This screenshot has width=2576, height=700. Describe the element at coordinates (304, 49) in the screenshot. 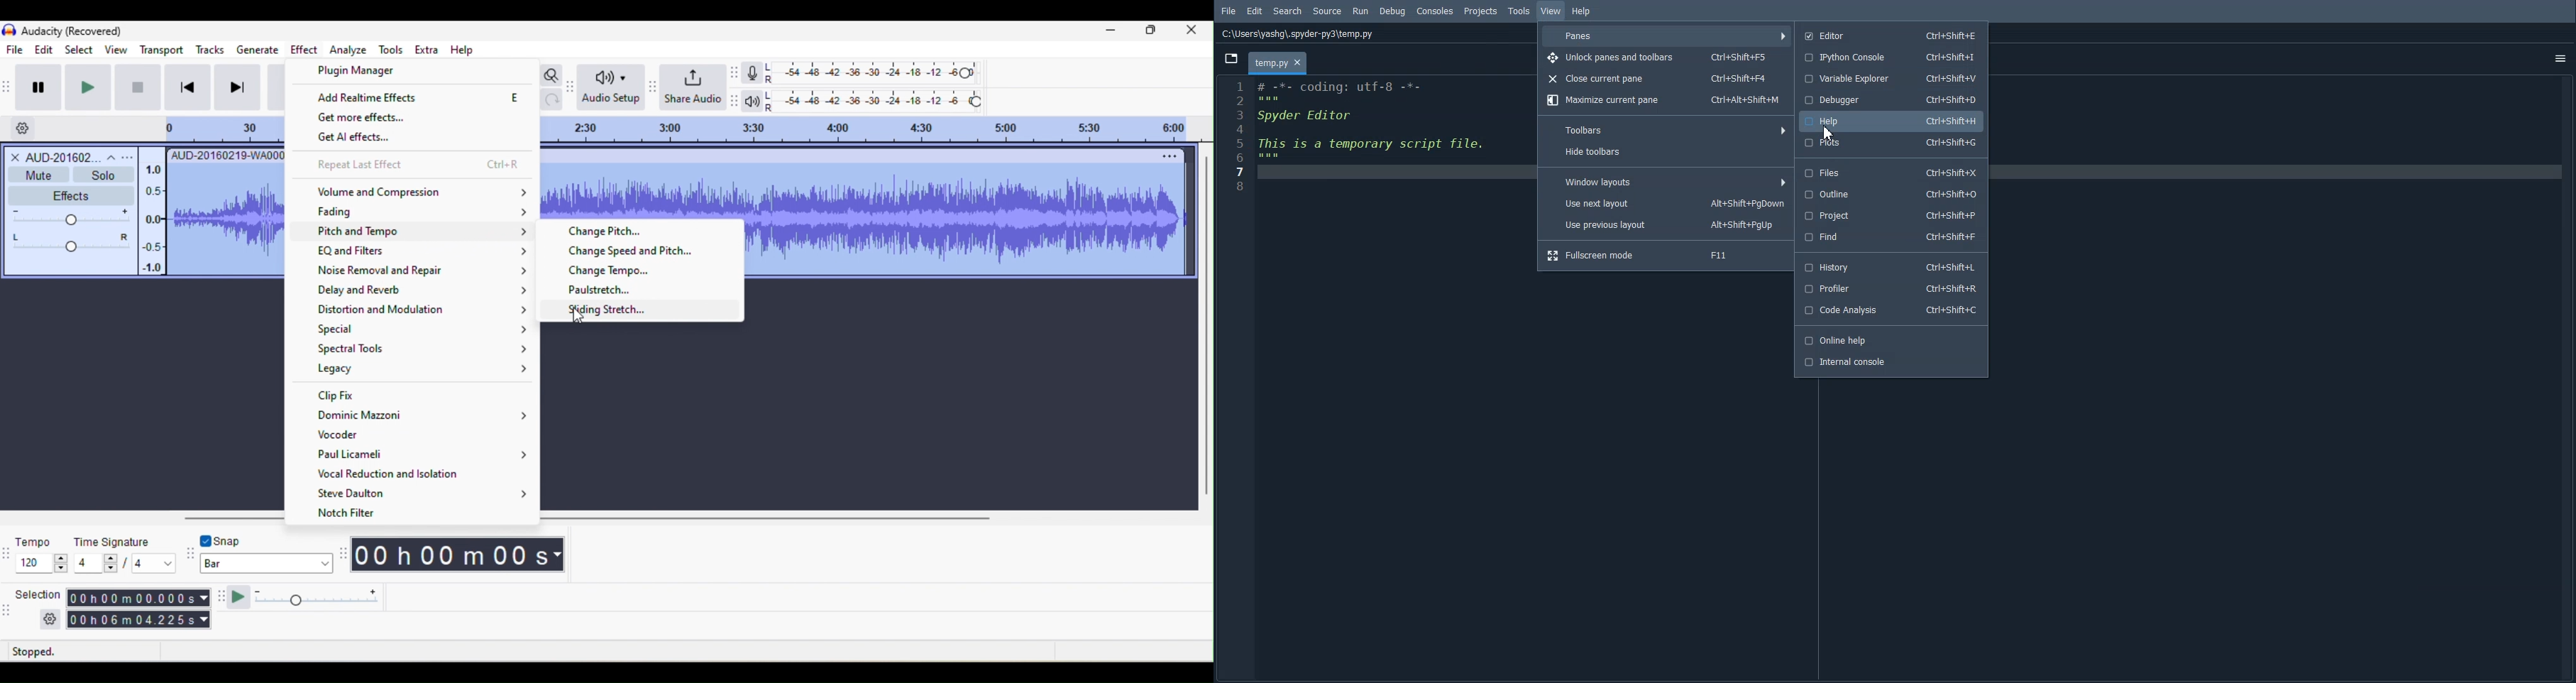

I see `effect` at that location.